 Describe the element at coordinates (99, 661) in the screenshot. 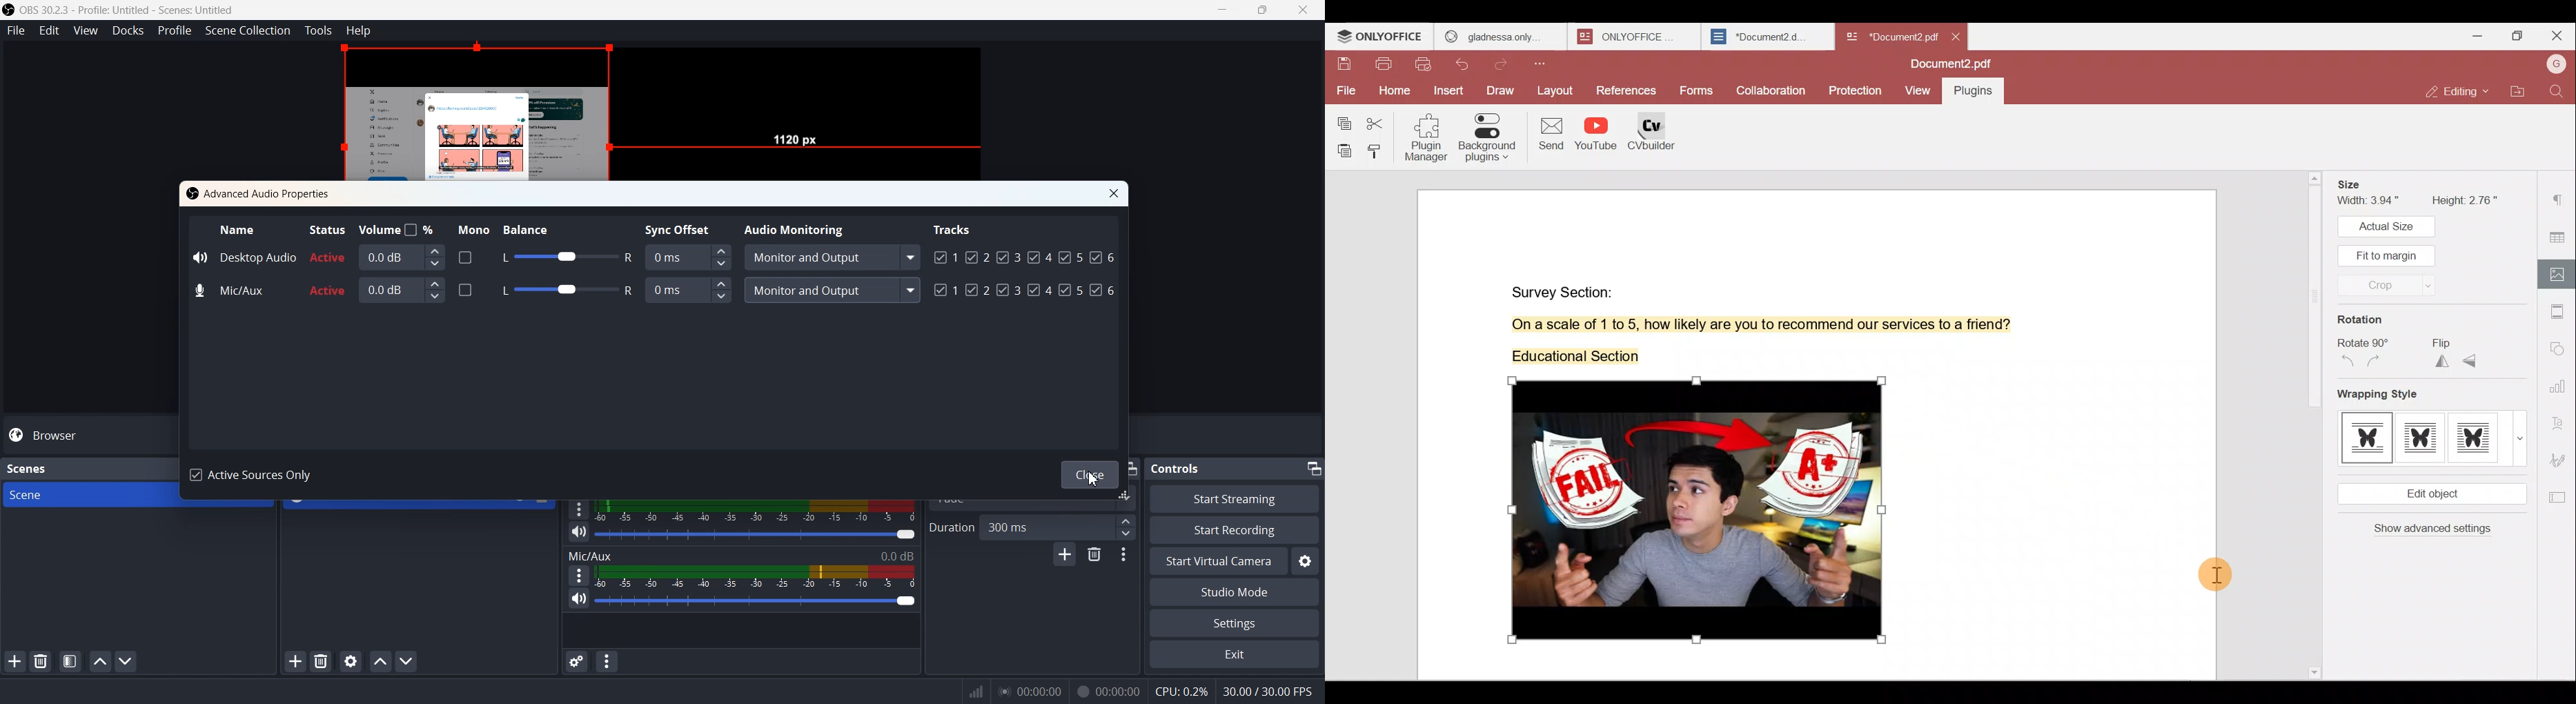

I see `Move scene up` at that location.